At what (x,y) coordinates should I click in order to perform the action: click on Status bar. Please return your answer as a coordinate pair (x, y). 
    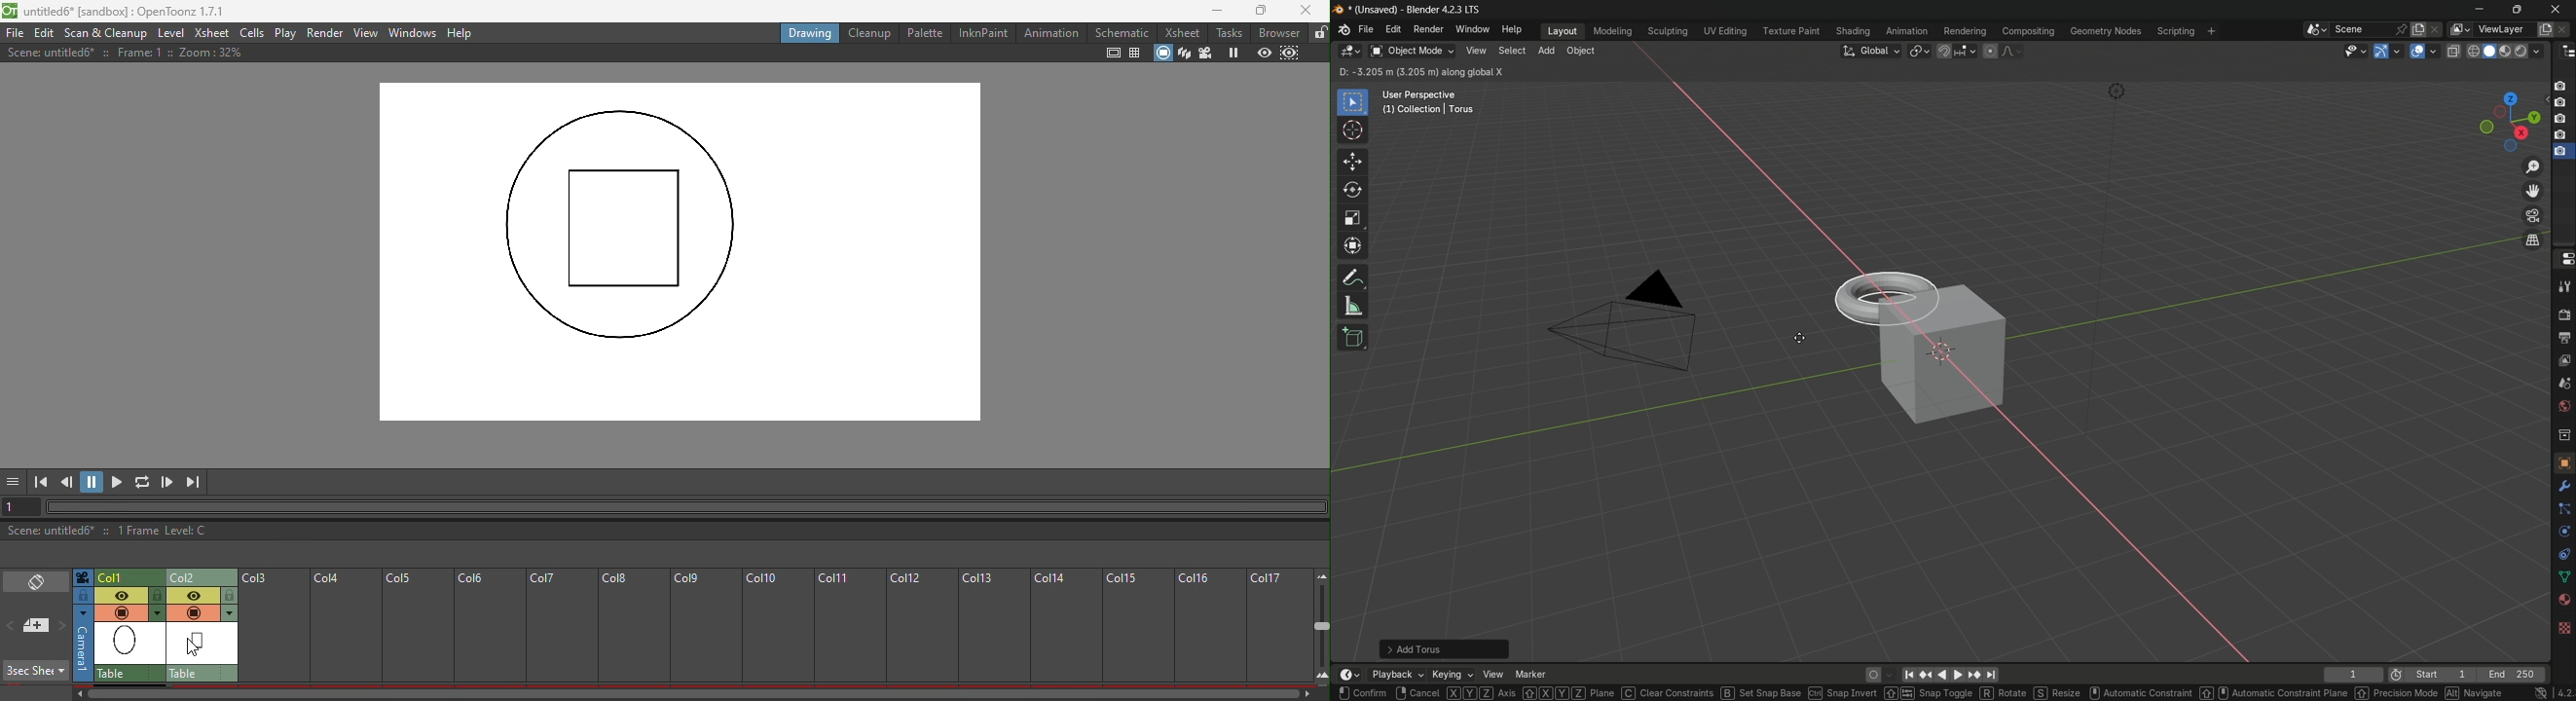
    Looking at the image, I should click on (664, 532).